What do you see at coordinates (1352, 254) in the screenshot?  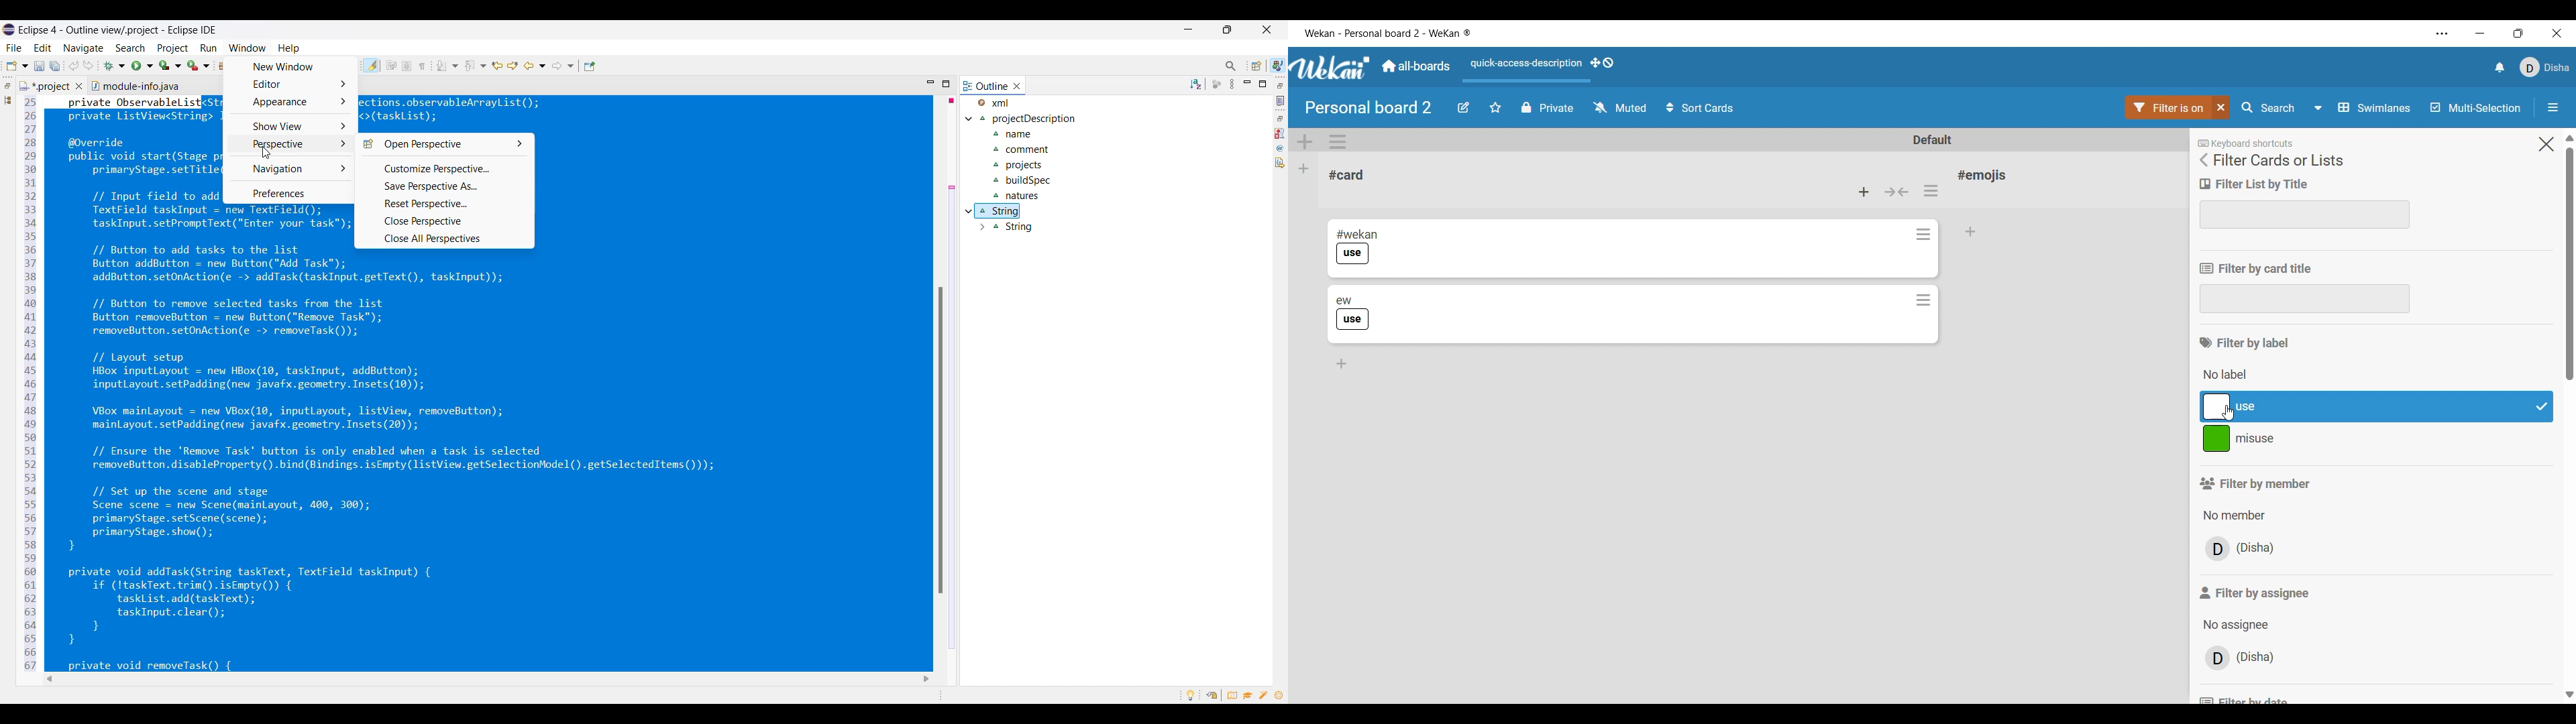 I see `use` at bounding box center [1352, 254].